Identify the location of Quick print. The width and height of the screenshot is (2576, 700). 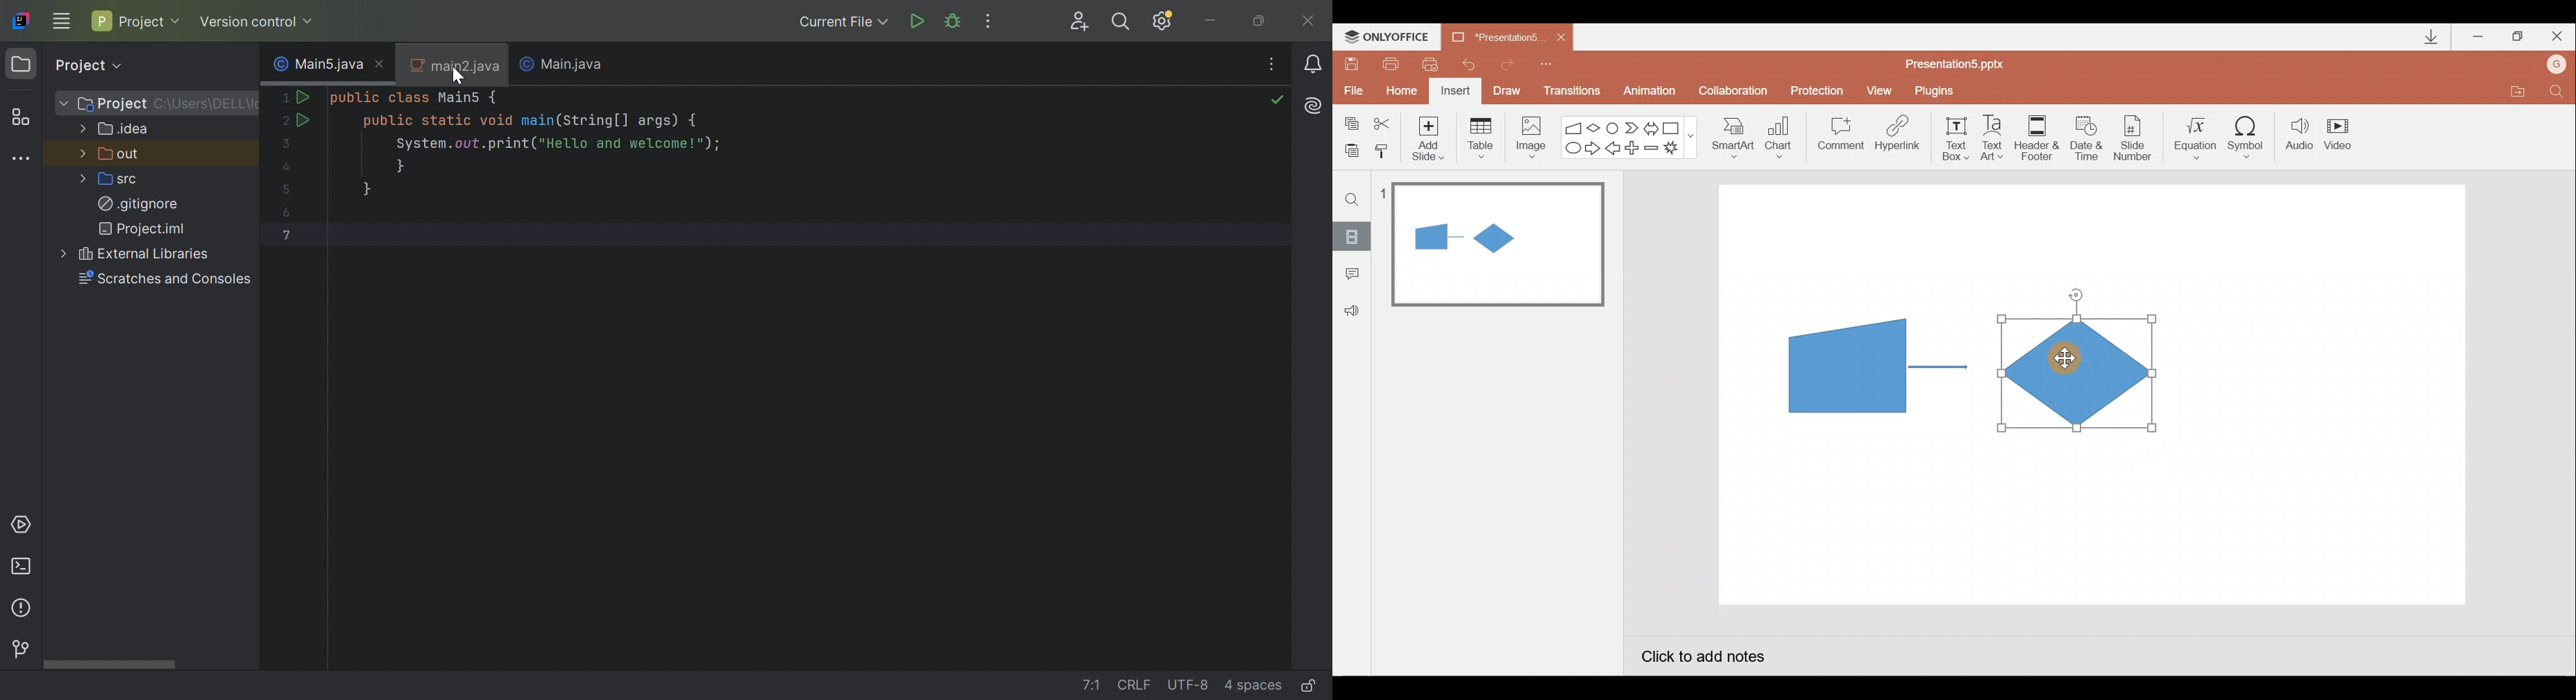
(1435, 61).